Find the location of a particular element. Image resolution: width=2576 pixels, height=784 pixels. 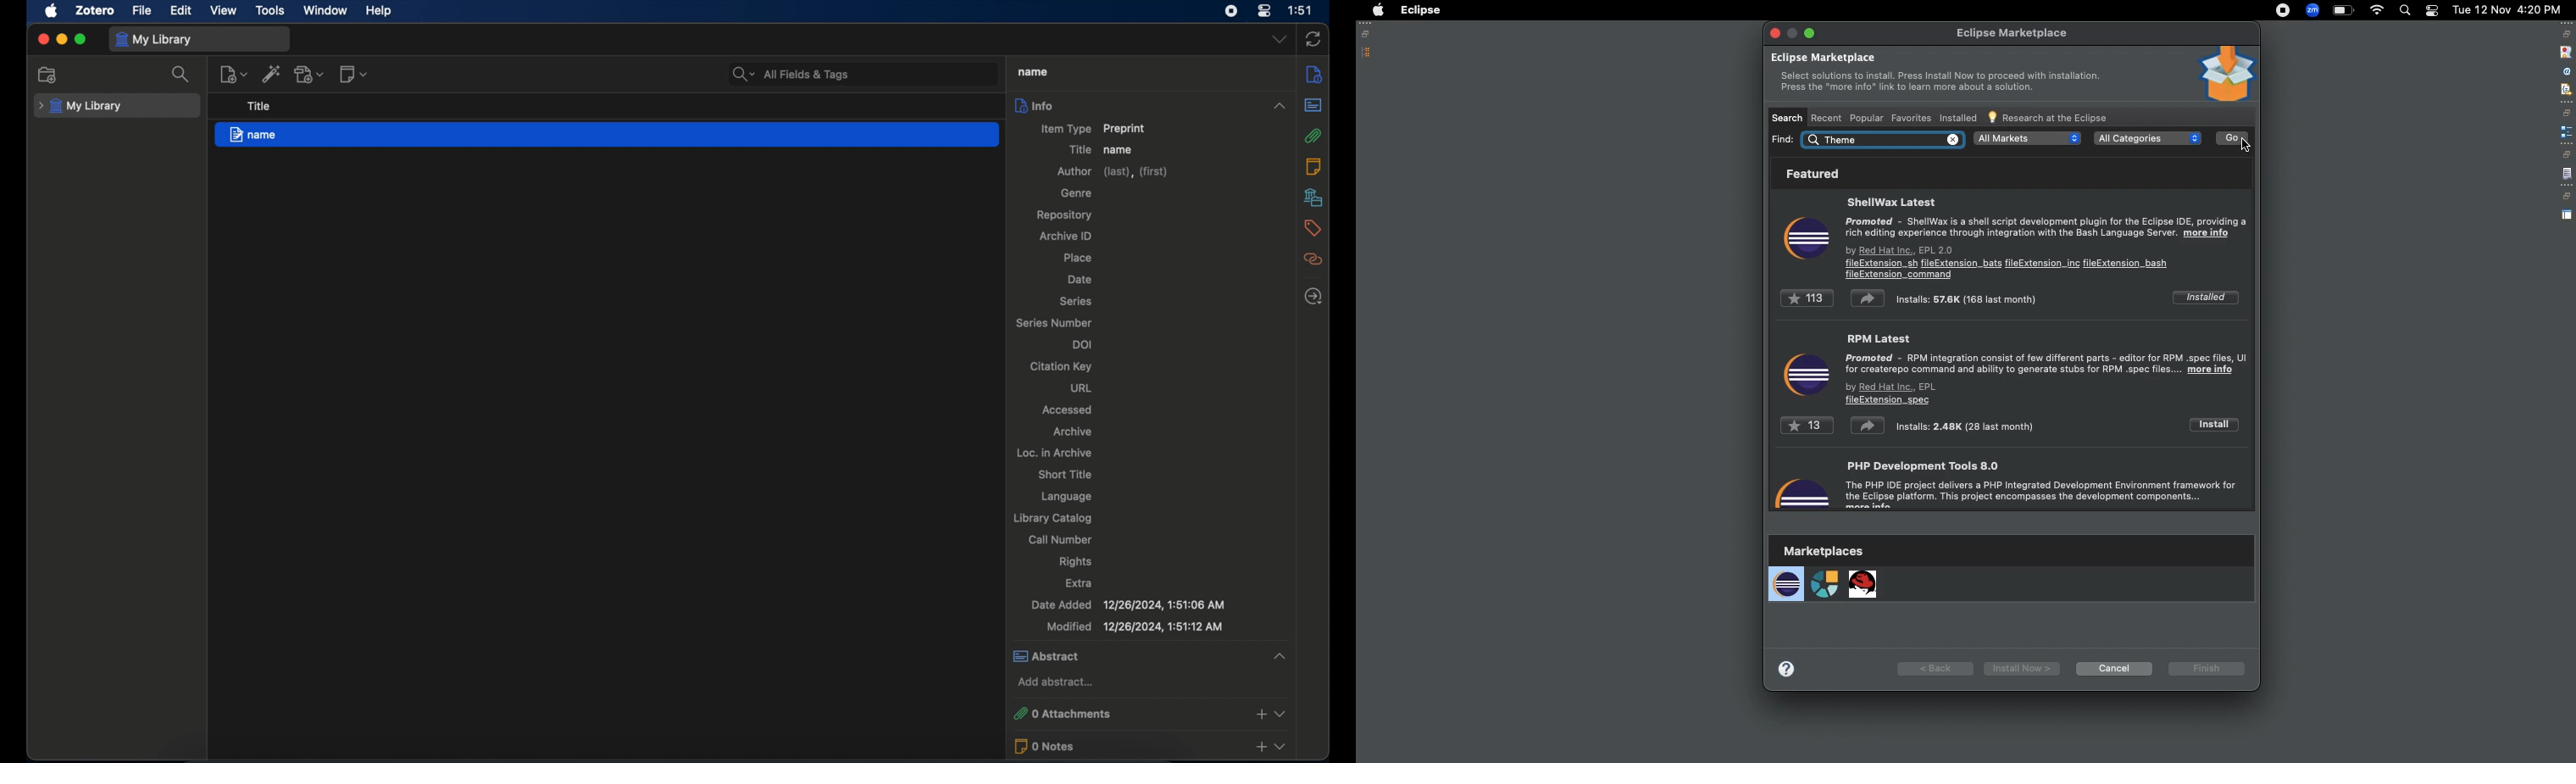

related is located at coordinates (1313, 259).